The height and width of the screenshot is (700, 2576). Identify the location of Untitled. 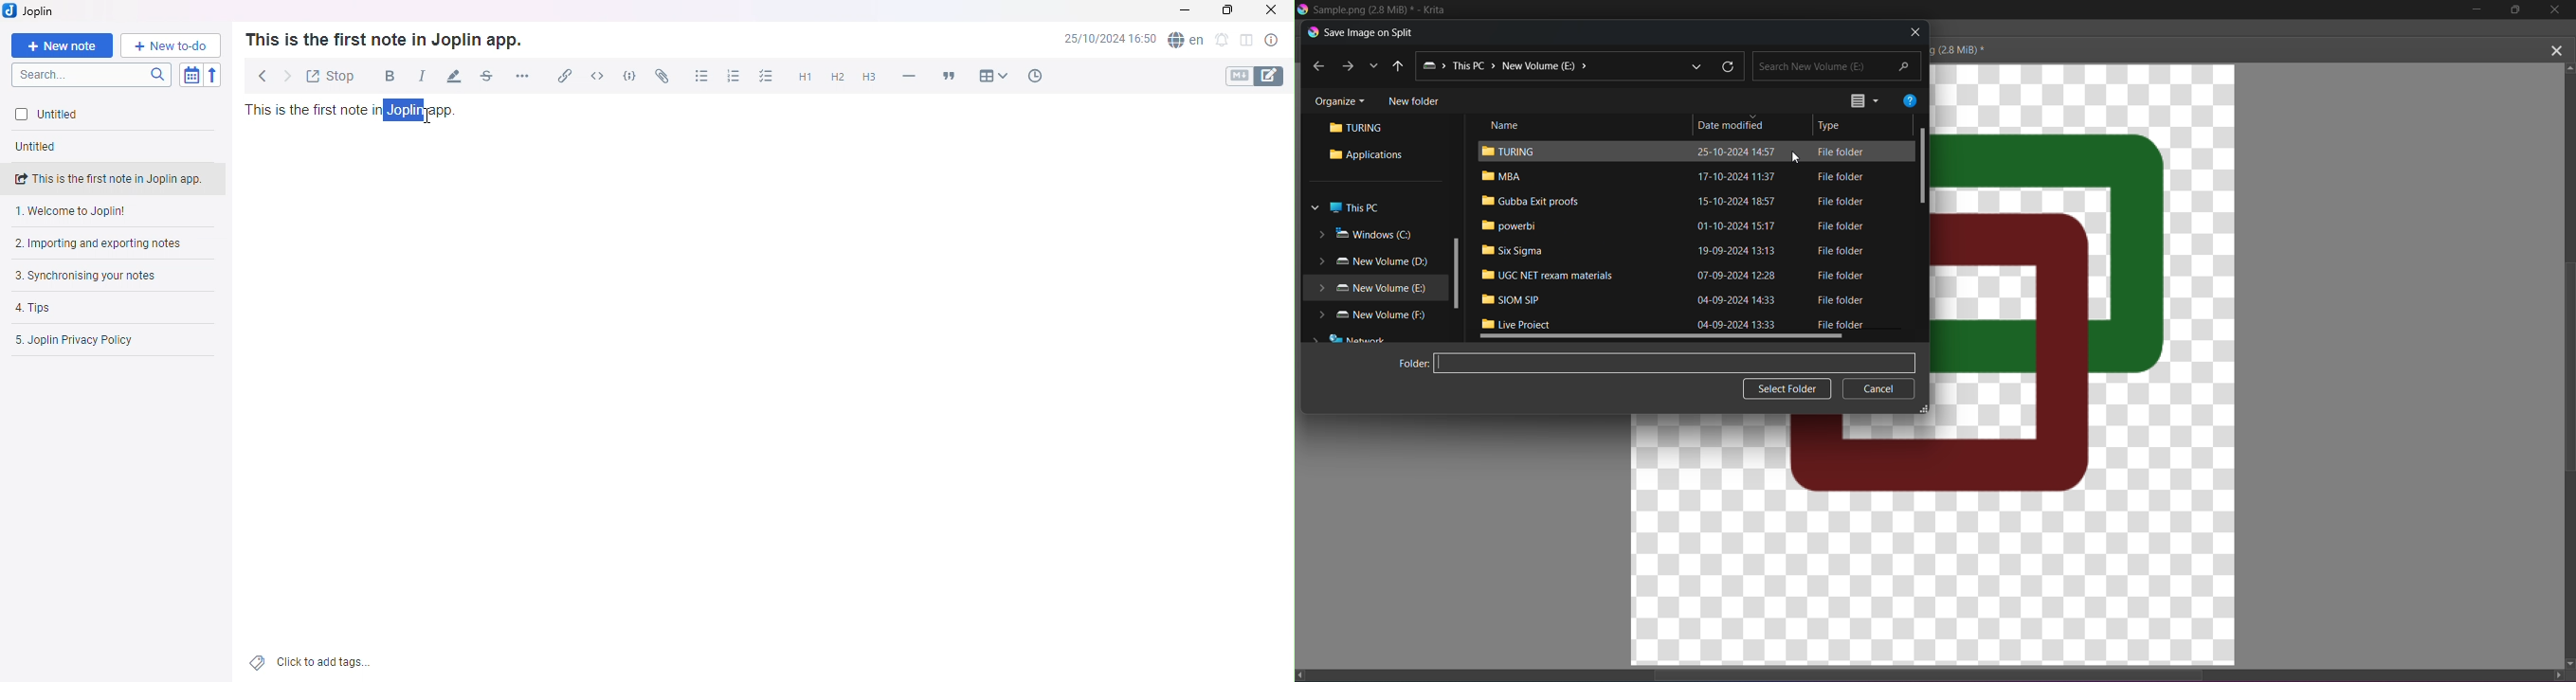
(44, 148).